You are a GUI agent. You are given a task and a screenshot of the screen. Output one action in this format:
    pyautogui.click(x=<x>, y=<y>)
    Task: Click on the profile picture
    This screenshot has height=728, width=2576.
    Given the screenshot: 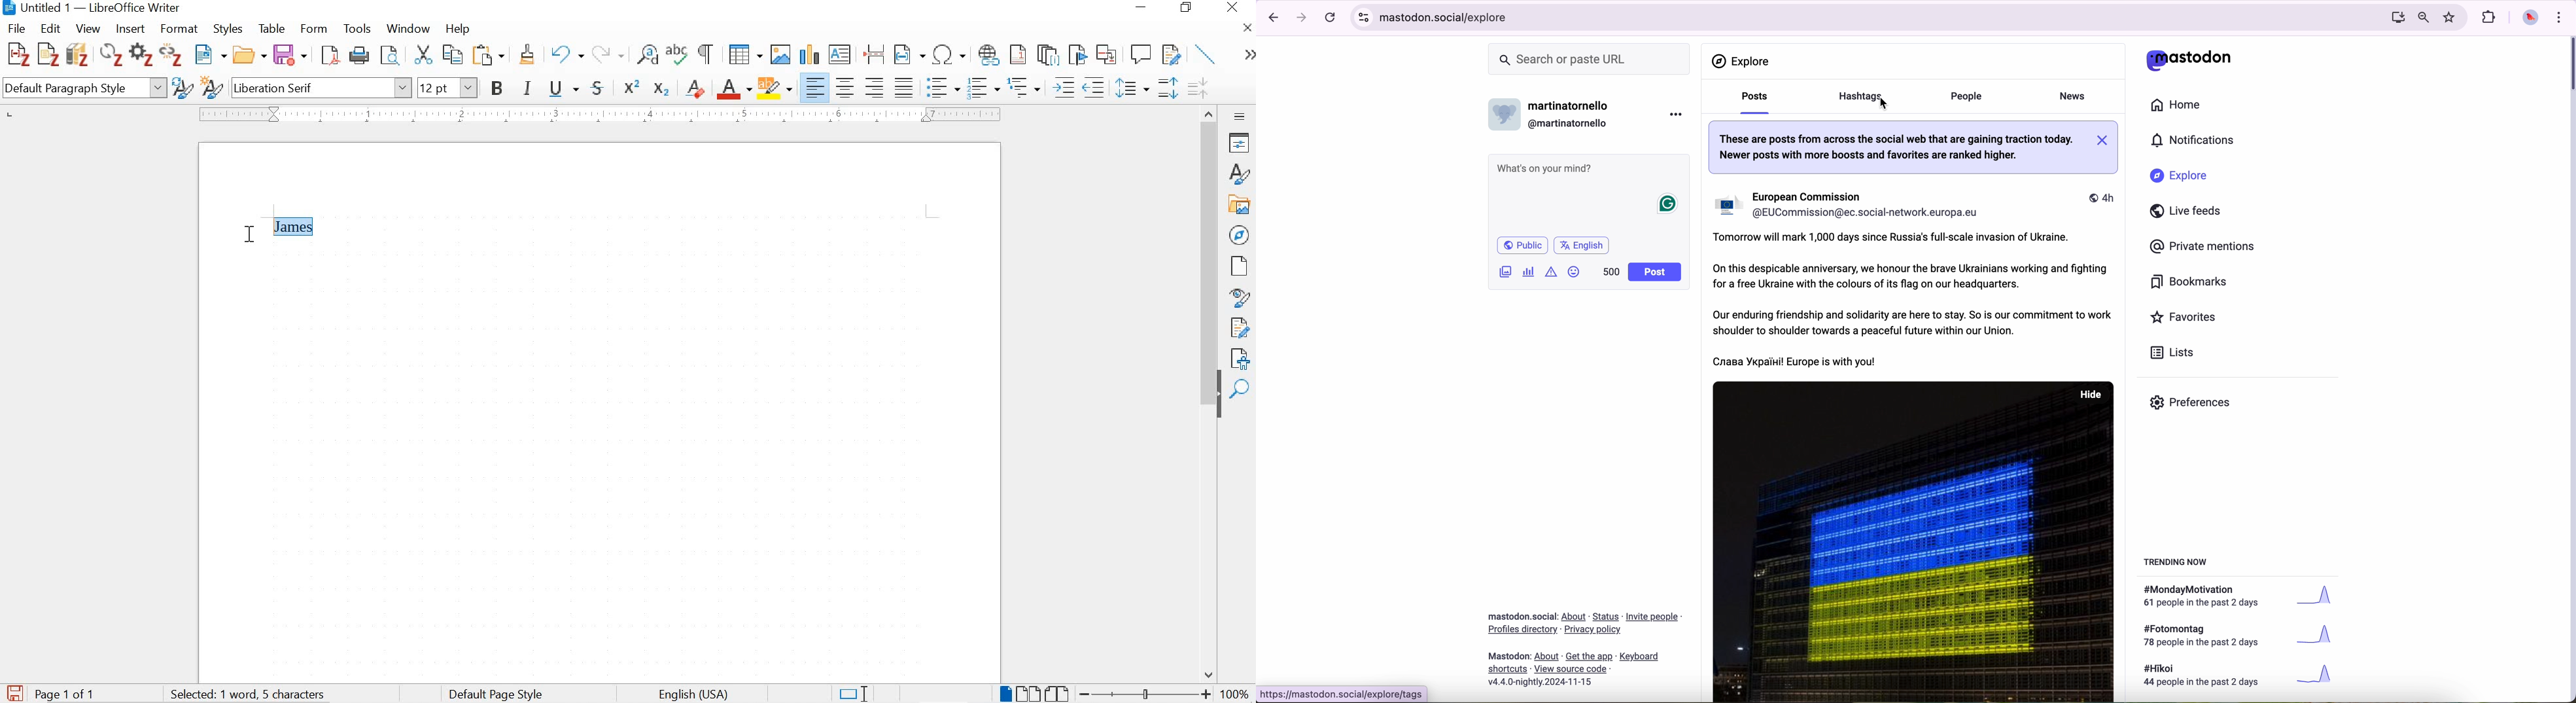 What is the action you would take?
    pyautogui.click(x=2531, y=19)
    